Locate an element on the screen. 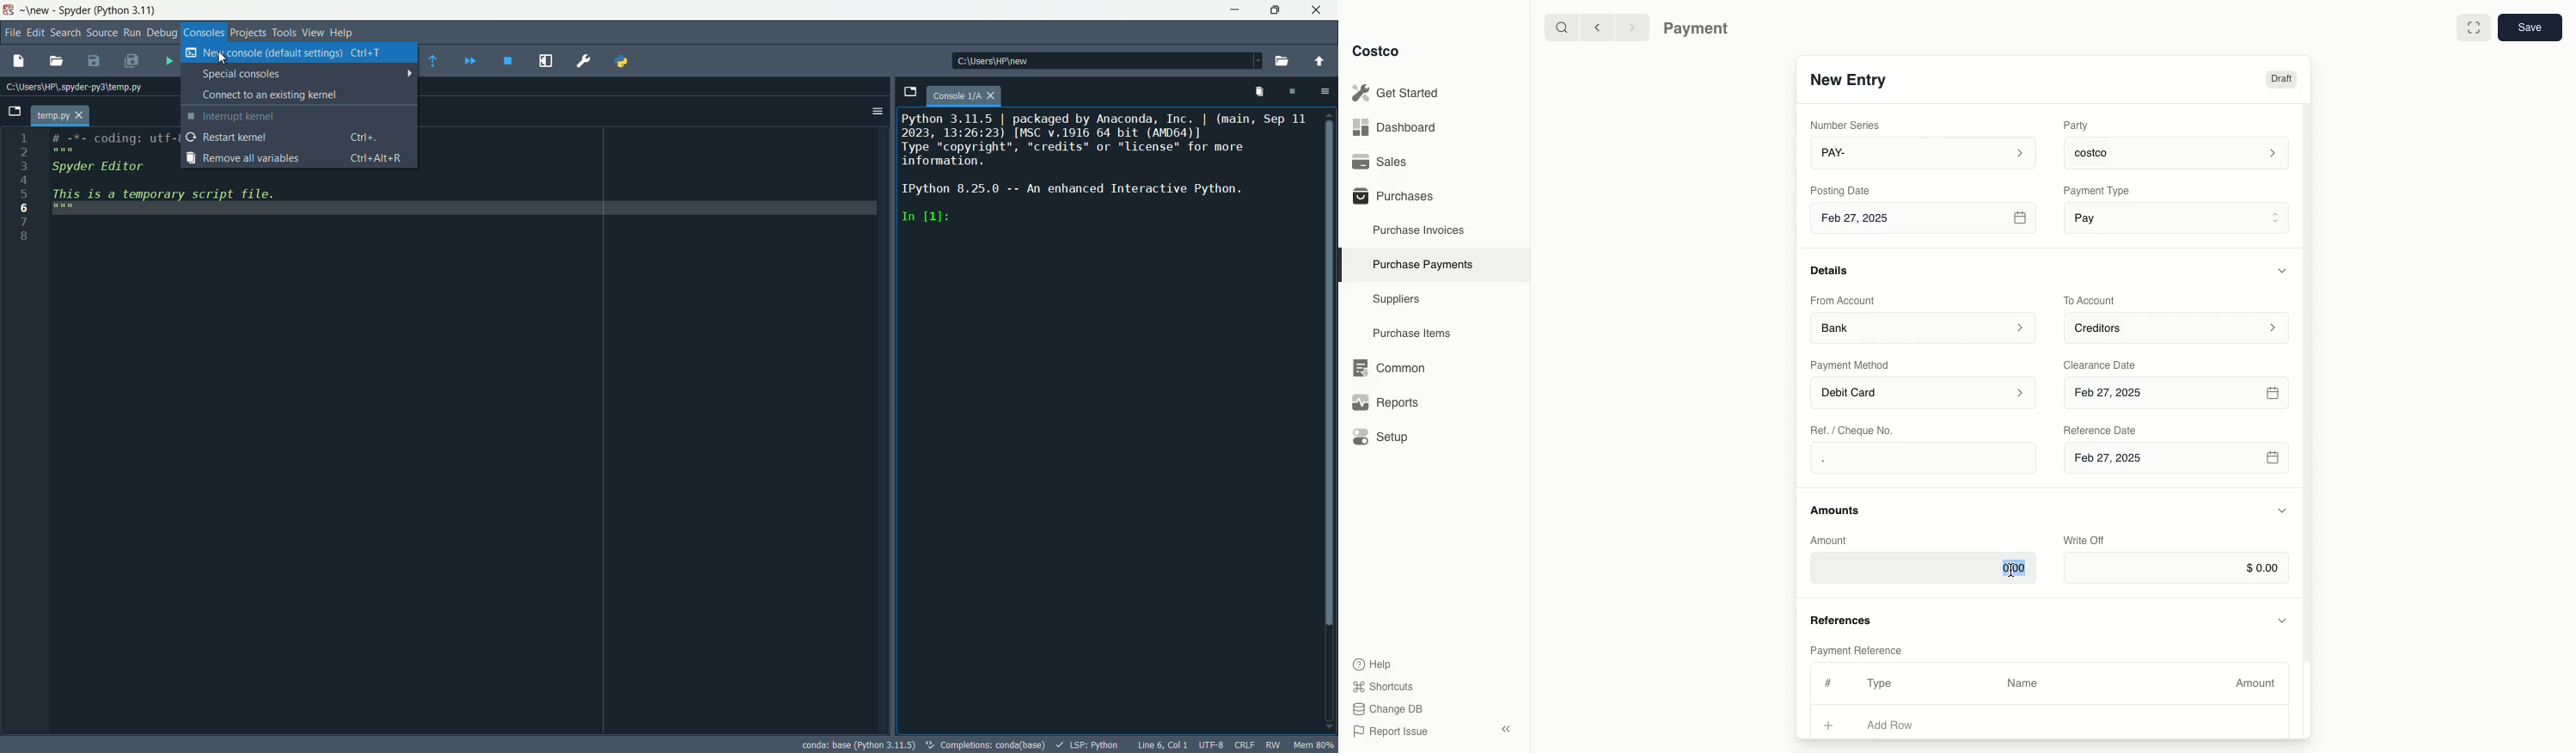 This screenshot has width=2576, height=756. execute until funtion or method return is located at coordinates (432, 61).